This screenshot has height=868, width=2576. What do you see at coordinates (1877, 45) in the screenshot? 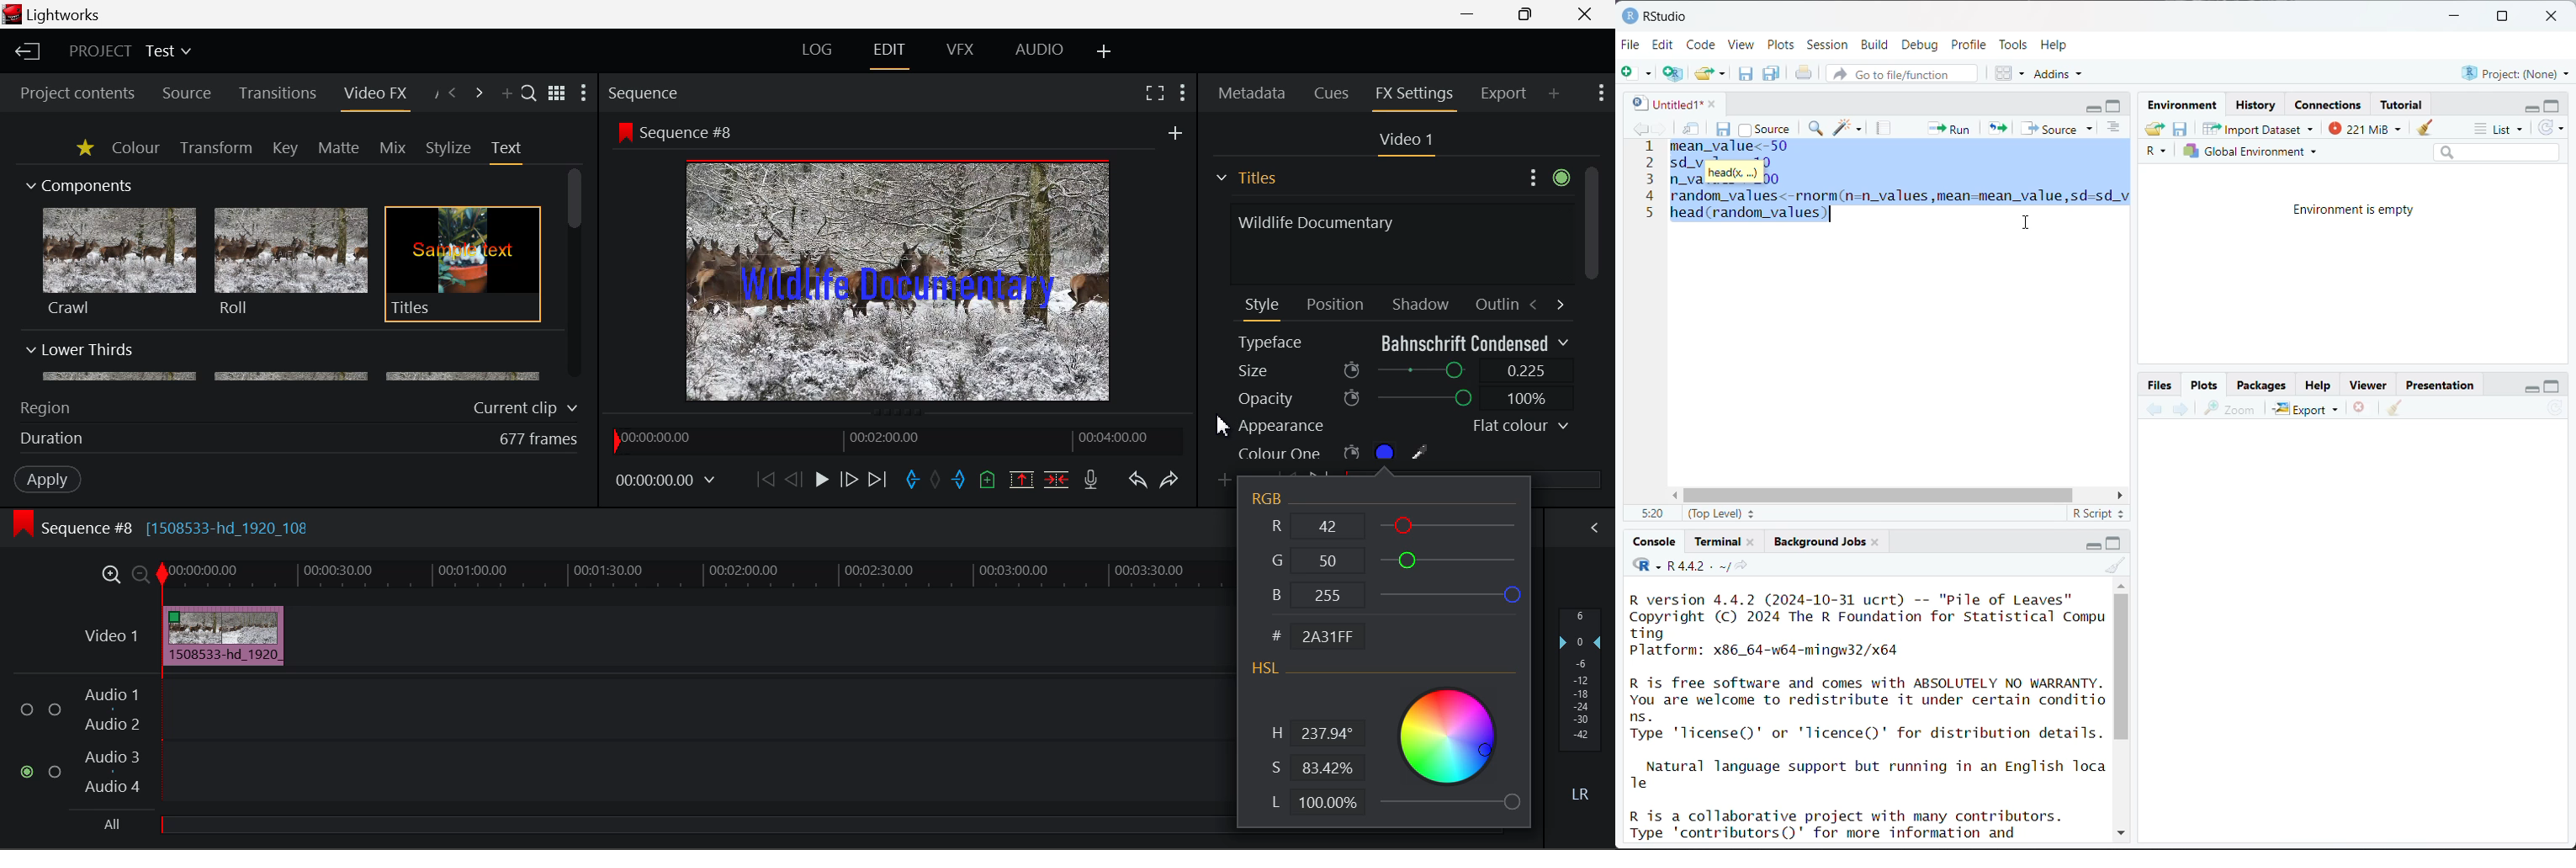
I see `Build` at bounding box center [1877, 45].